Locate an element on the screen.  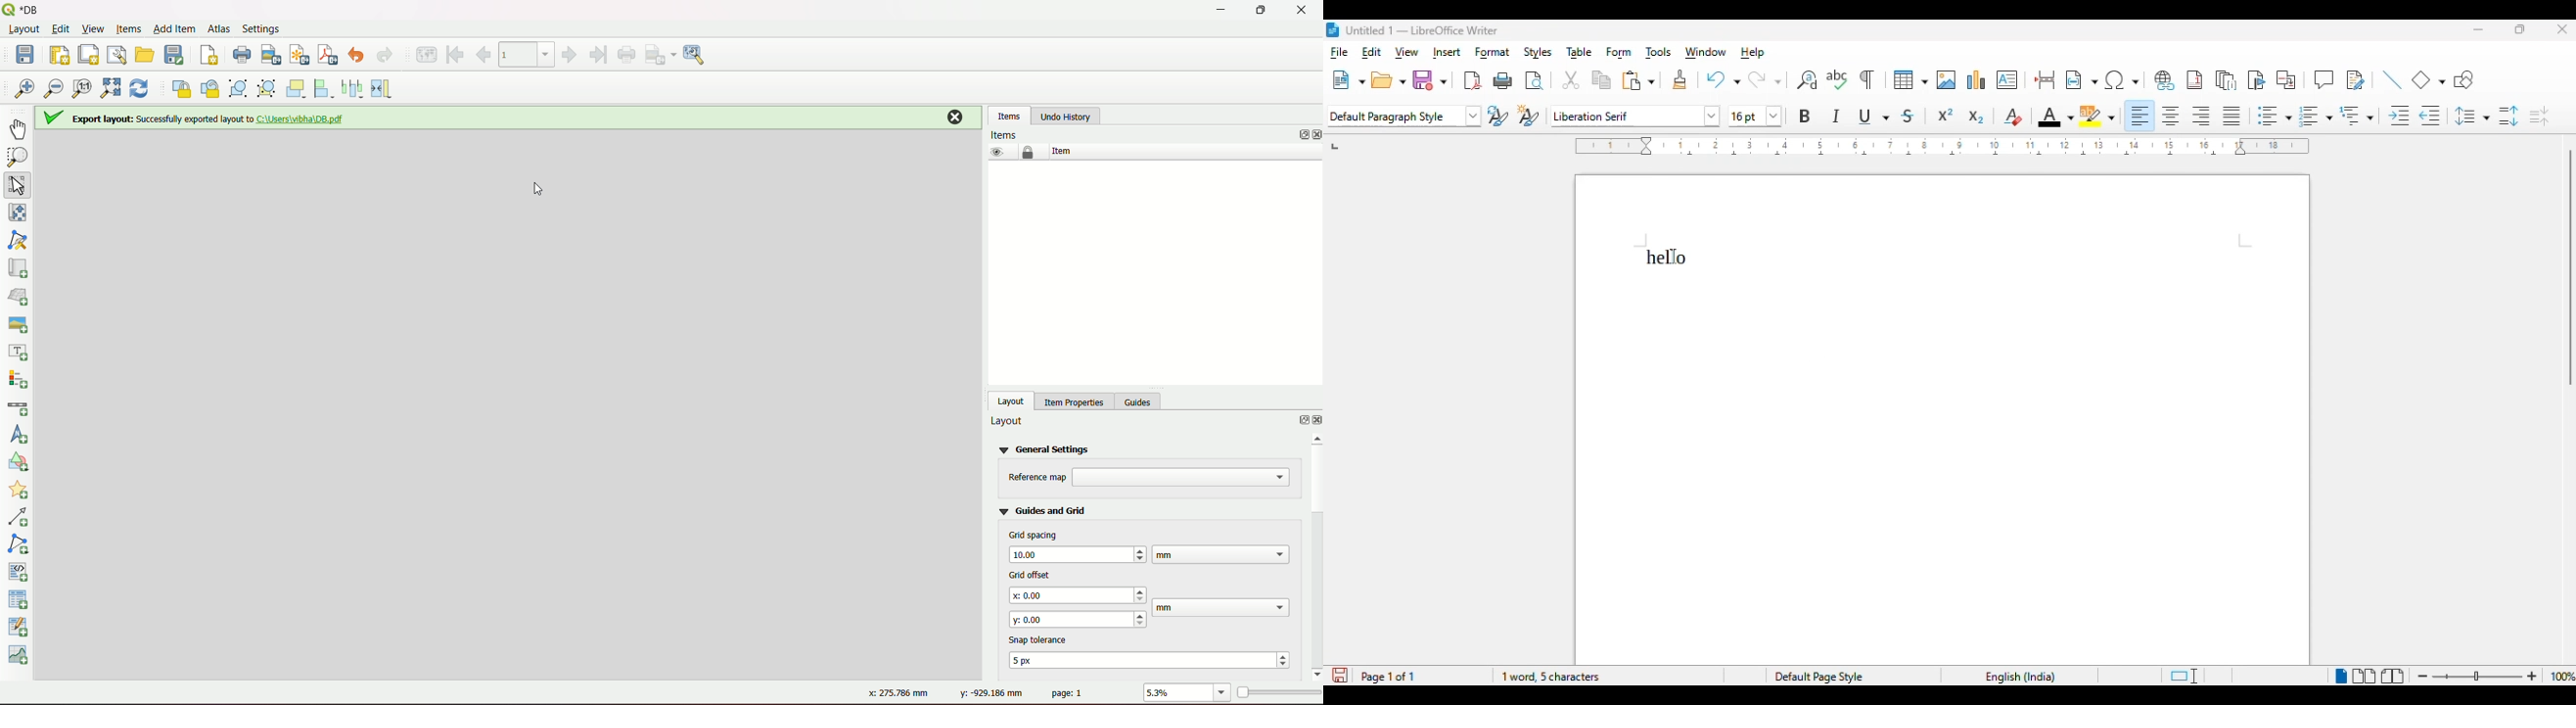
standard selection is located at coordinates (2183, 677).